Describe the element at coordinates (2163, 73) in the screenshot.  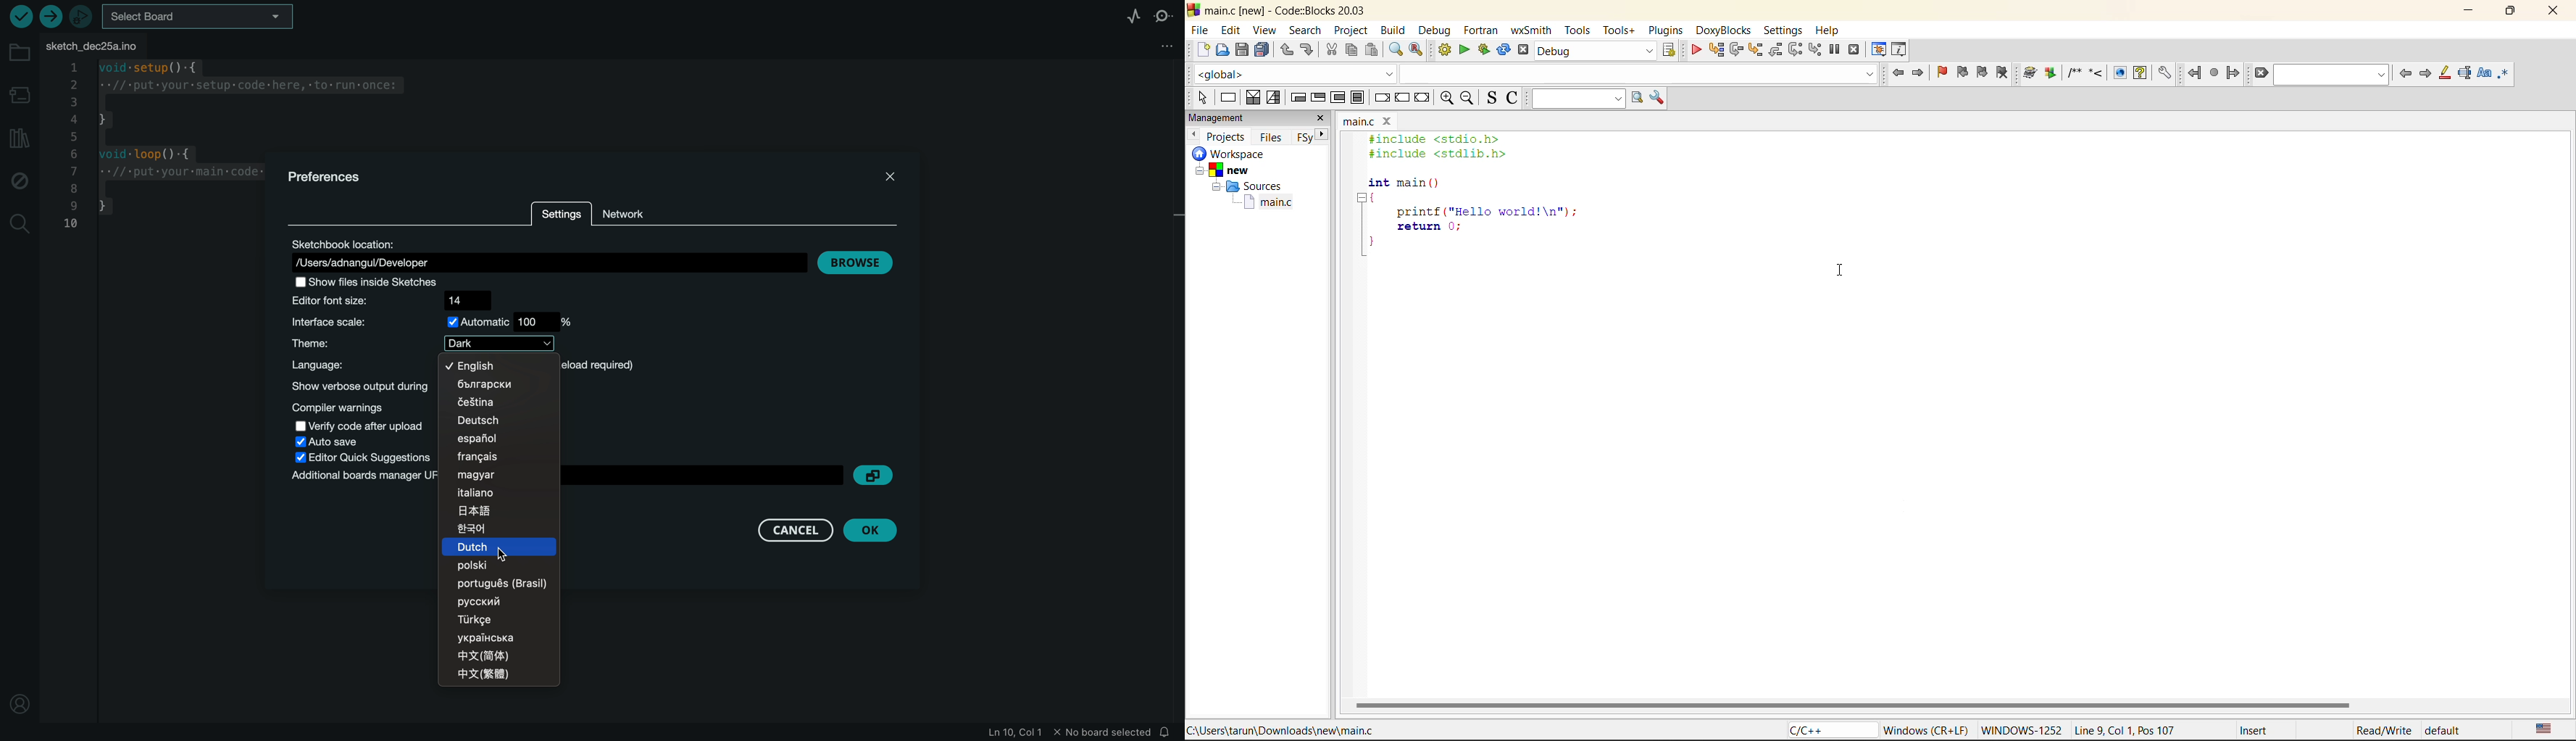
I see `Open DoxyBlocks' preferences` at that location.